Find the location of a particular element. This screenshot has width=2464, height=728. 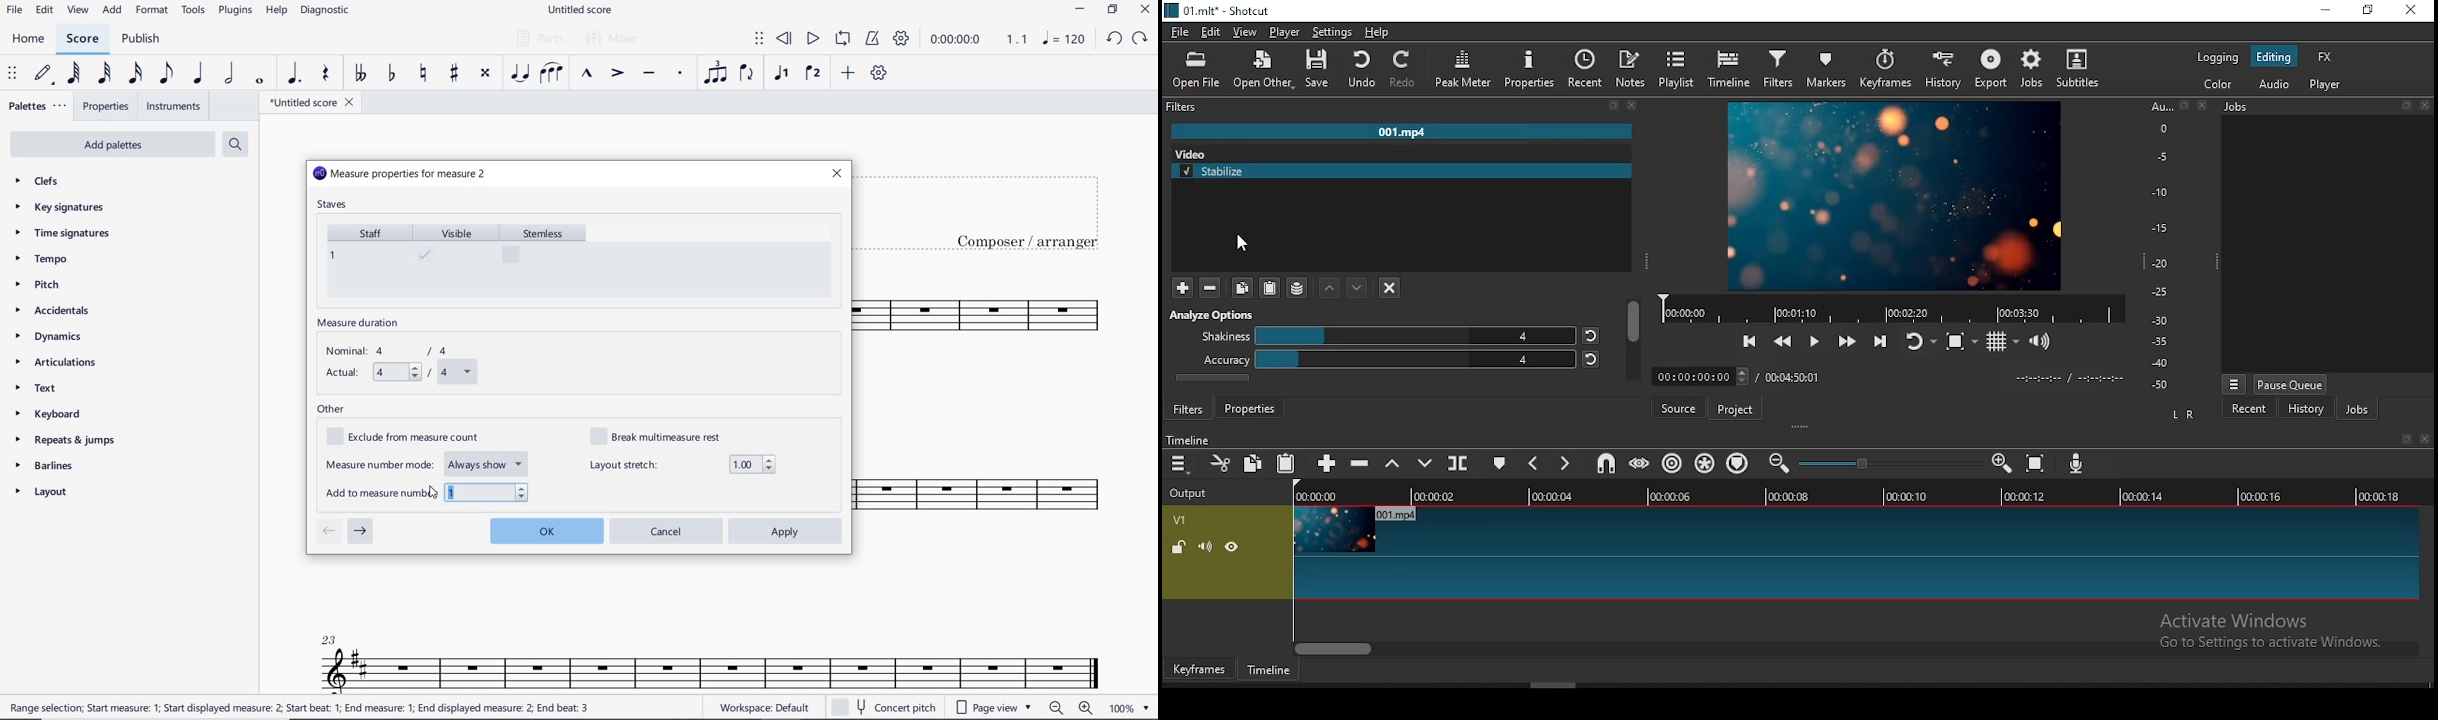

record audio is located at coordinates (2074, 464).